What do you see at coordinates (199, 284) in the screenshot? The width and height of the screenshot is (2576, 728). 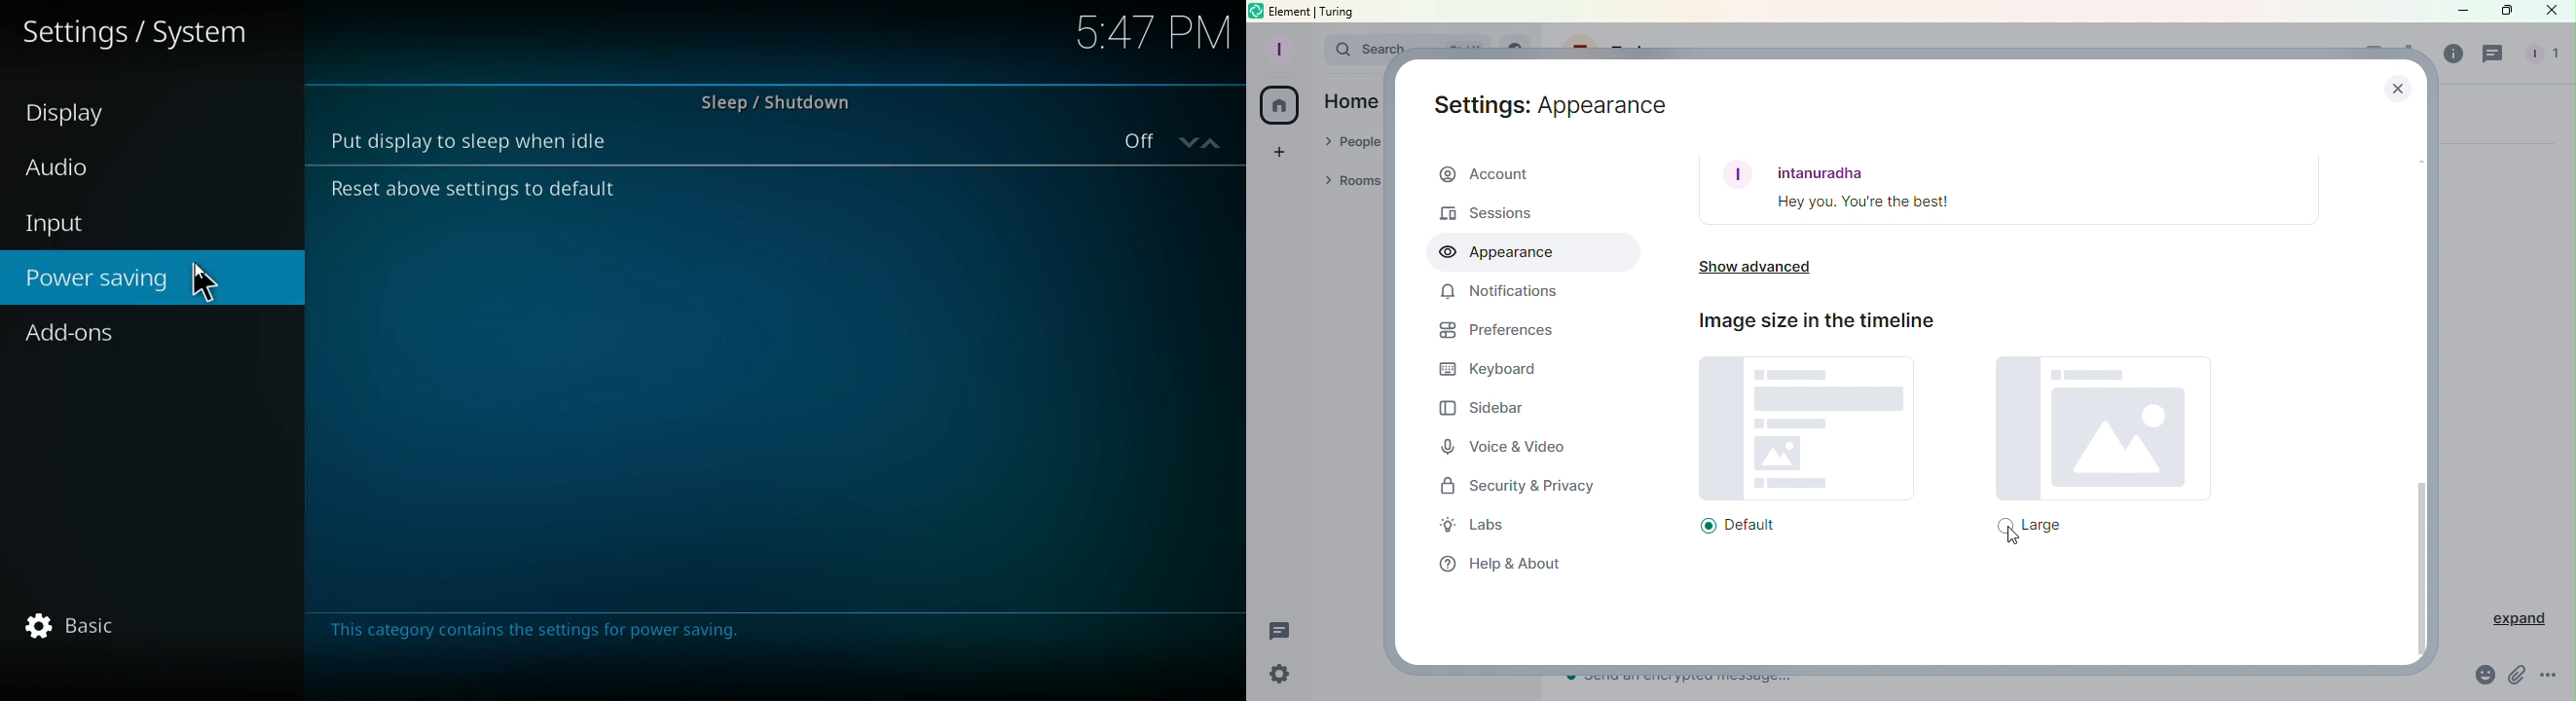 I see `Cursor` at bounding box center [199, 284].